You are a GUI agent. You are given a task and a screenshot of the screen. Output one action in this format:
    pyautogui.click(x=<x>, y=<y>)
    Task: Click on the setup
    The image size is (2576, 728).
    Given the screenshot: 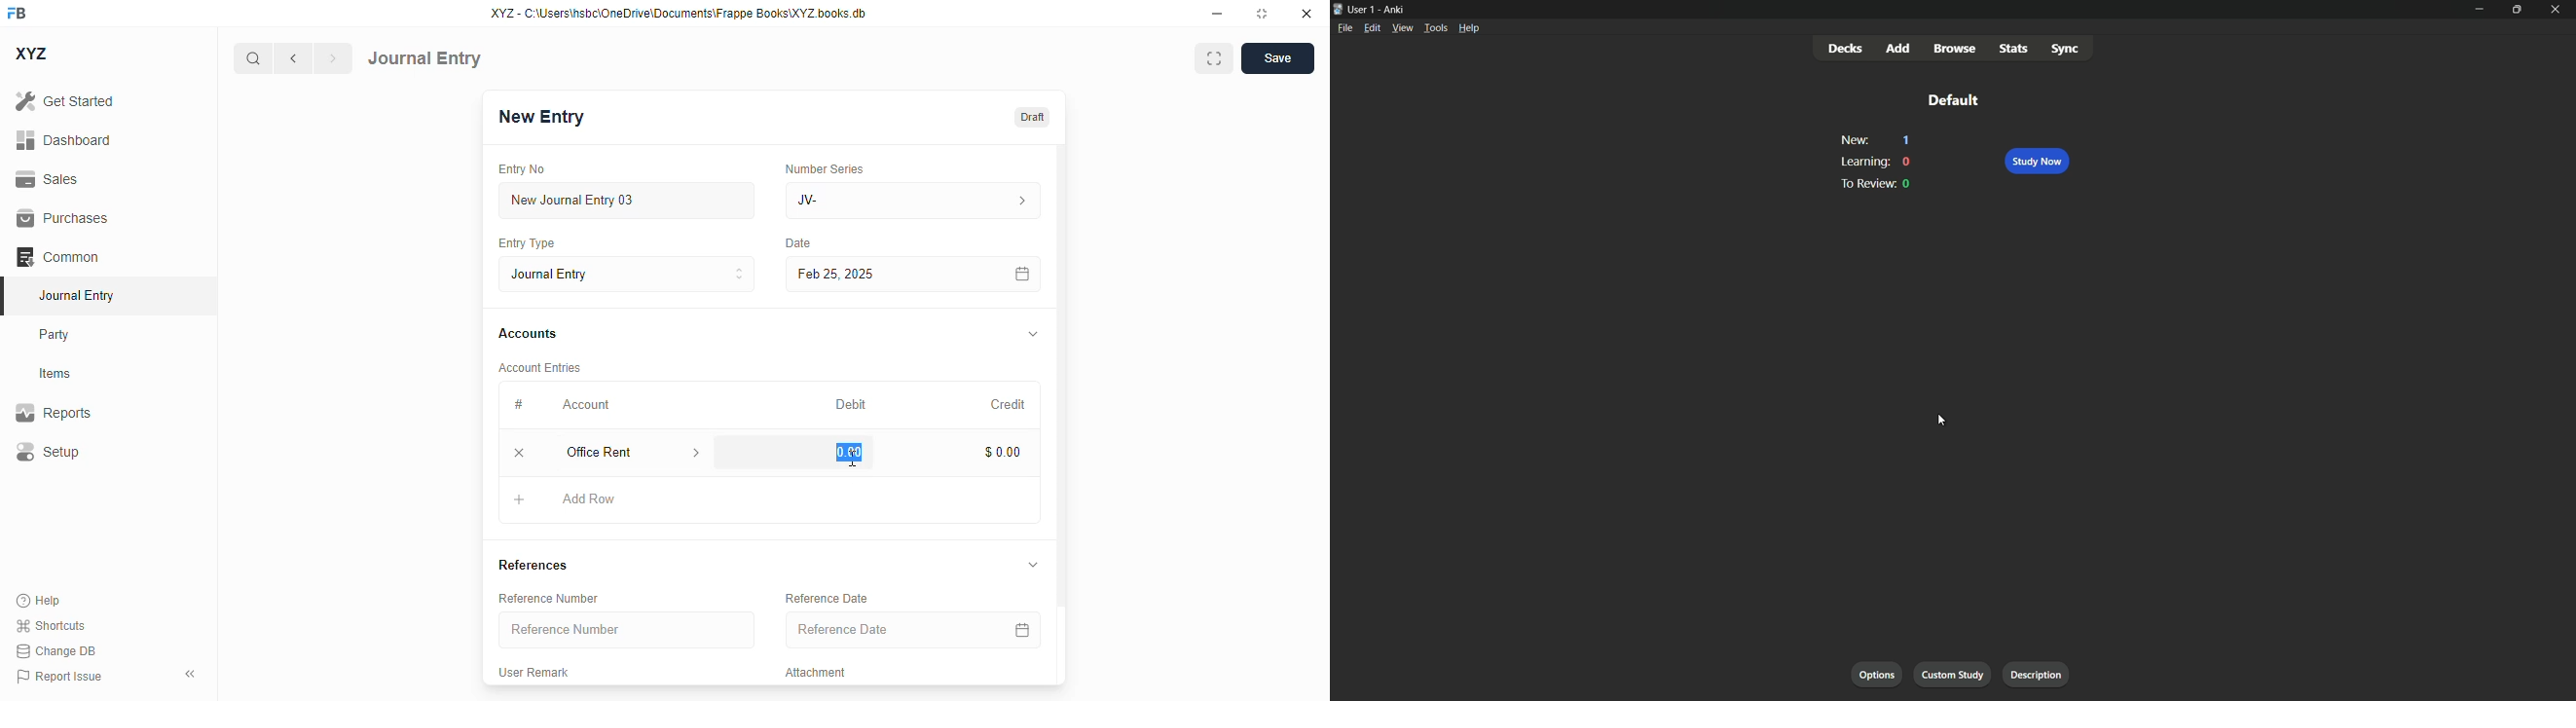 What is the action you would take?
    pyautogui.click(x=47, y=451)
    